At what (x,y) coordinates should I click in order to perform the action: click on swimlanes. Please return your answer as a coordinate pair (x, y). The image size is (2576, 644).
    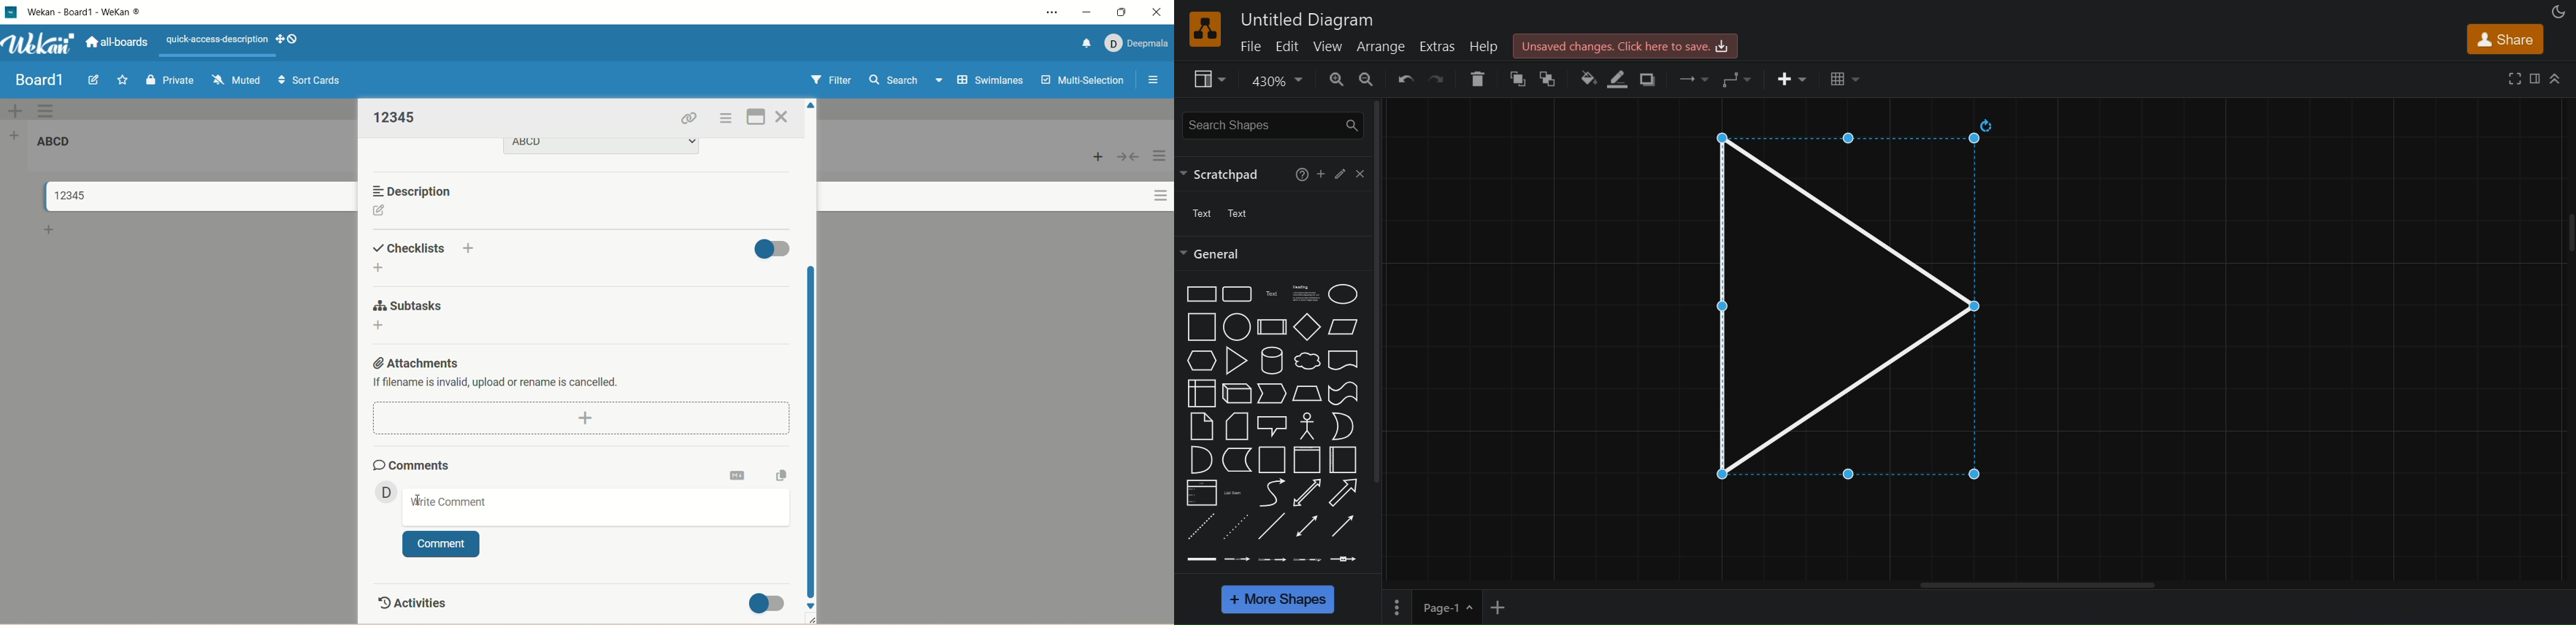
    Looking at the image, I should click on (992, 81).